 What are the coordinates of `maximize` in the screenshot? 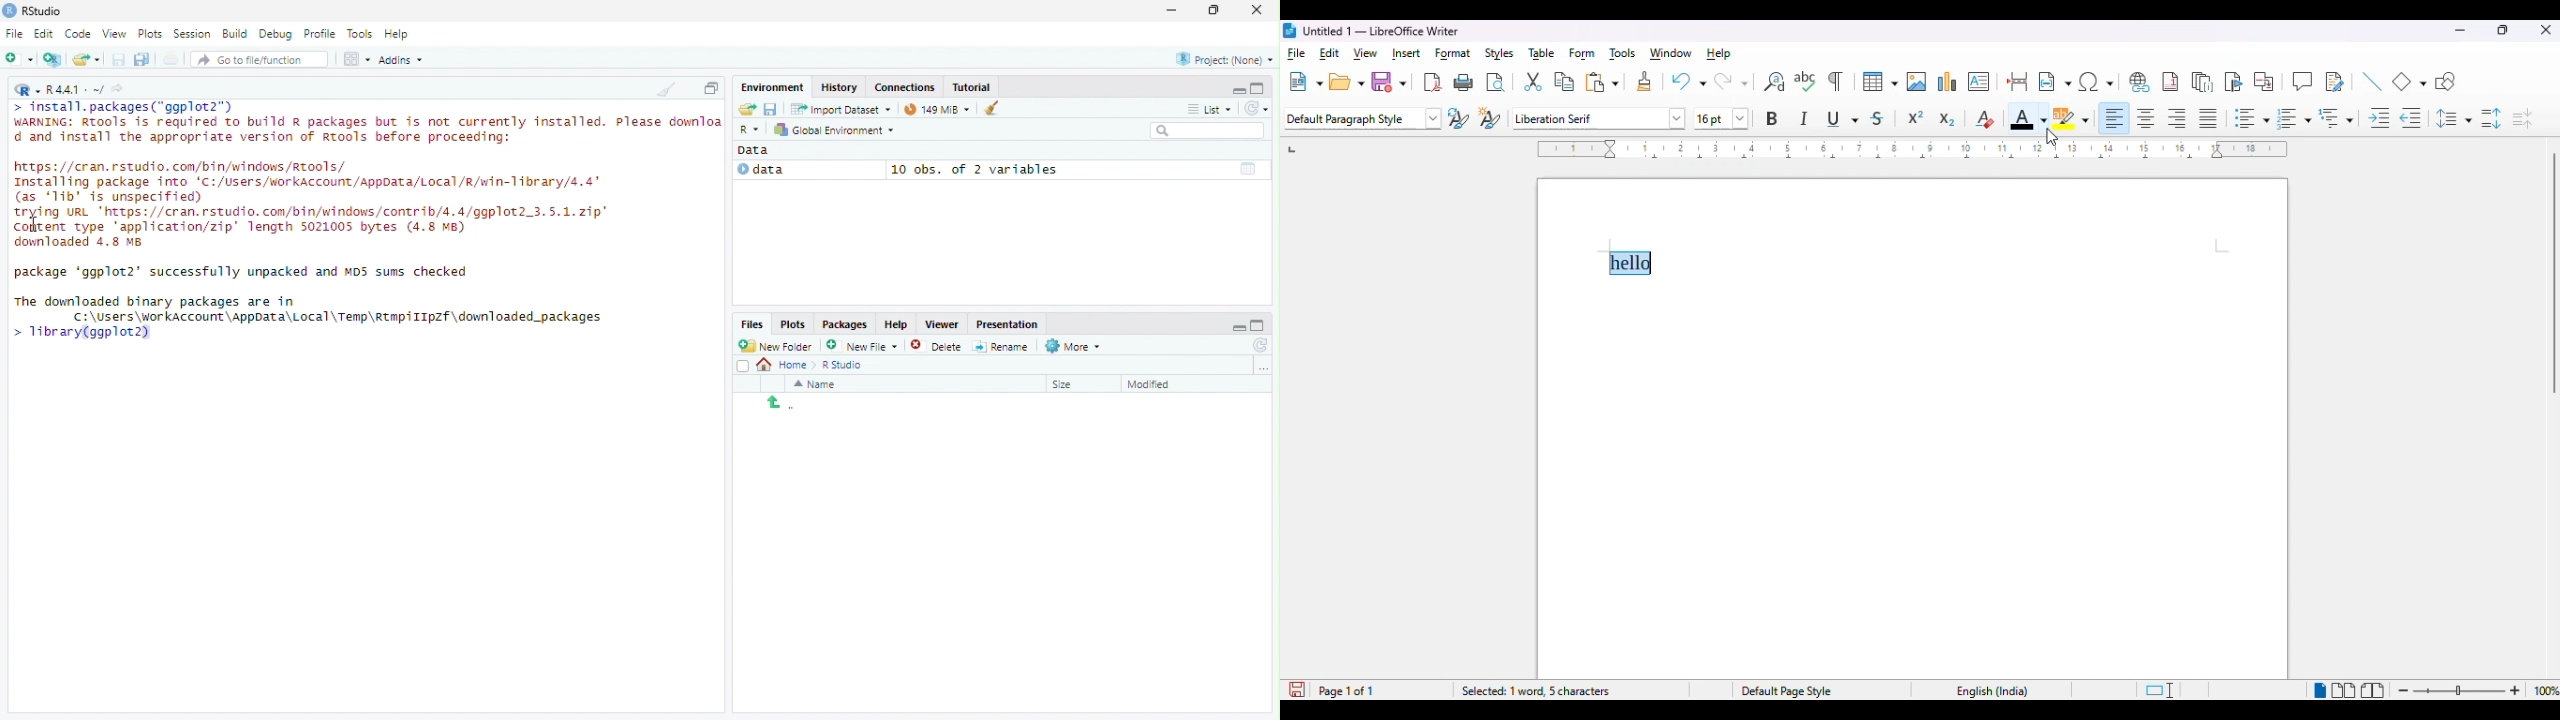 It's located at (2504, 30).